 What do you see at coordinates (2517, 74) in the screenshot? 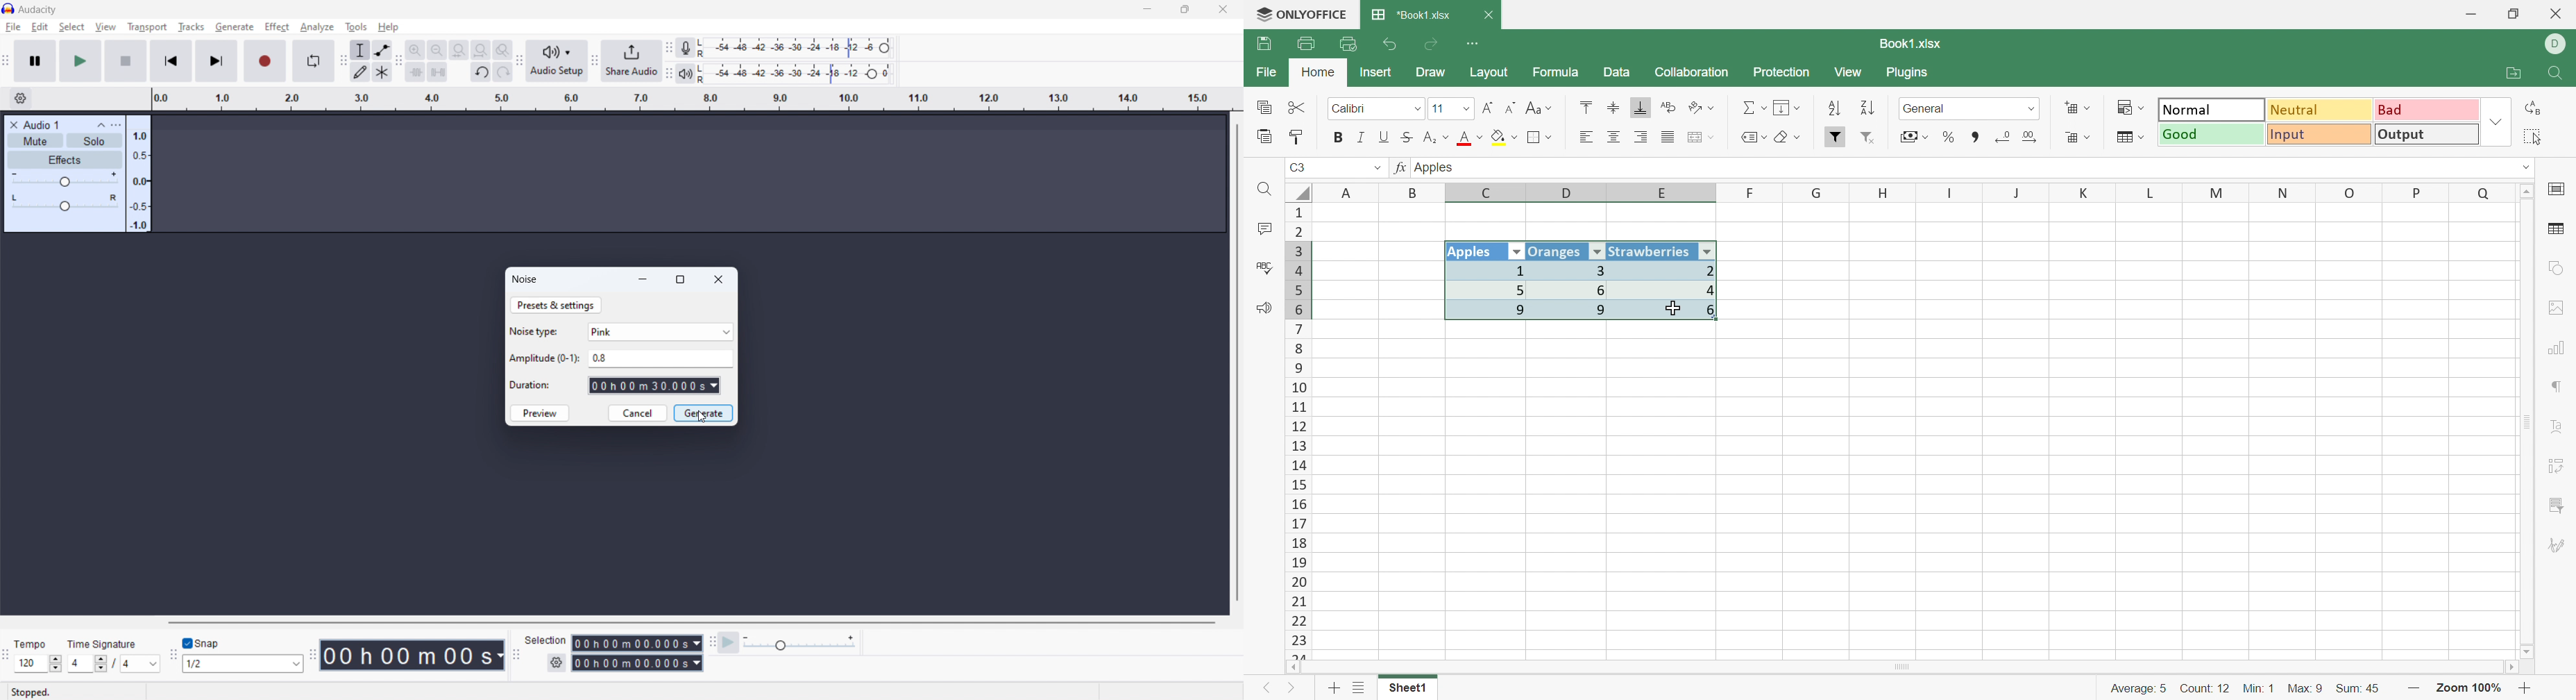
I see `Open file location` at bounding box center [2517, 74].